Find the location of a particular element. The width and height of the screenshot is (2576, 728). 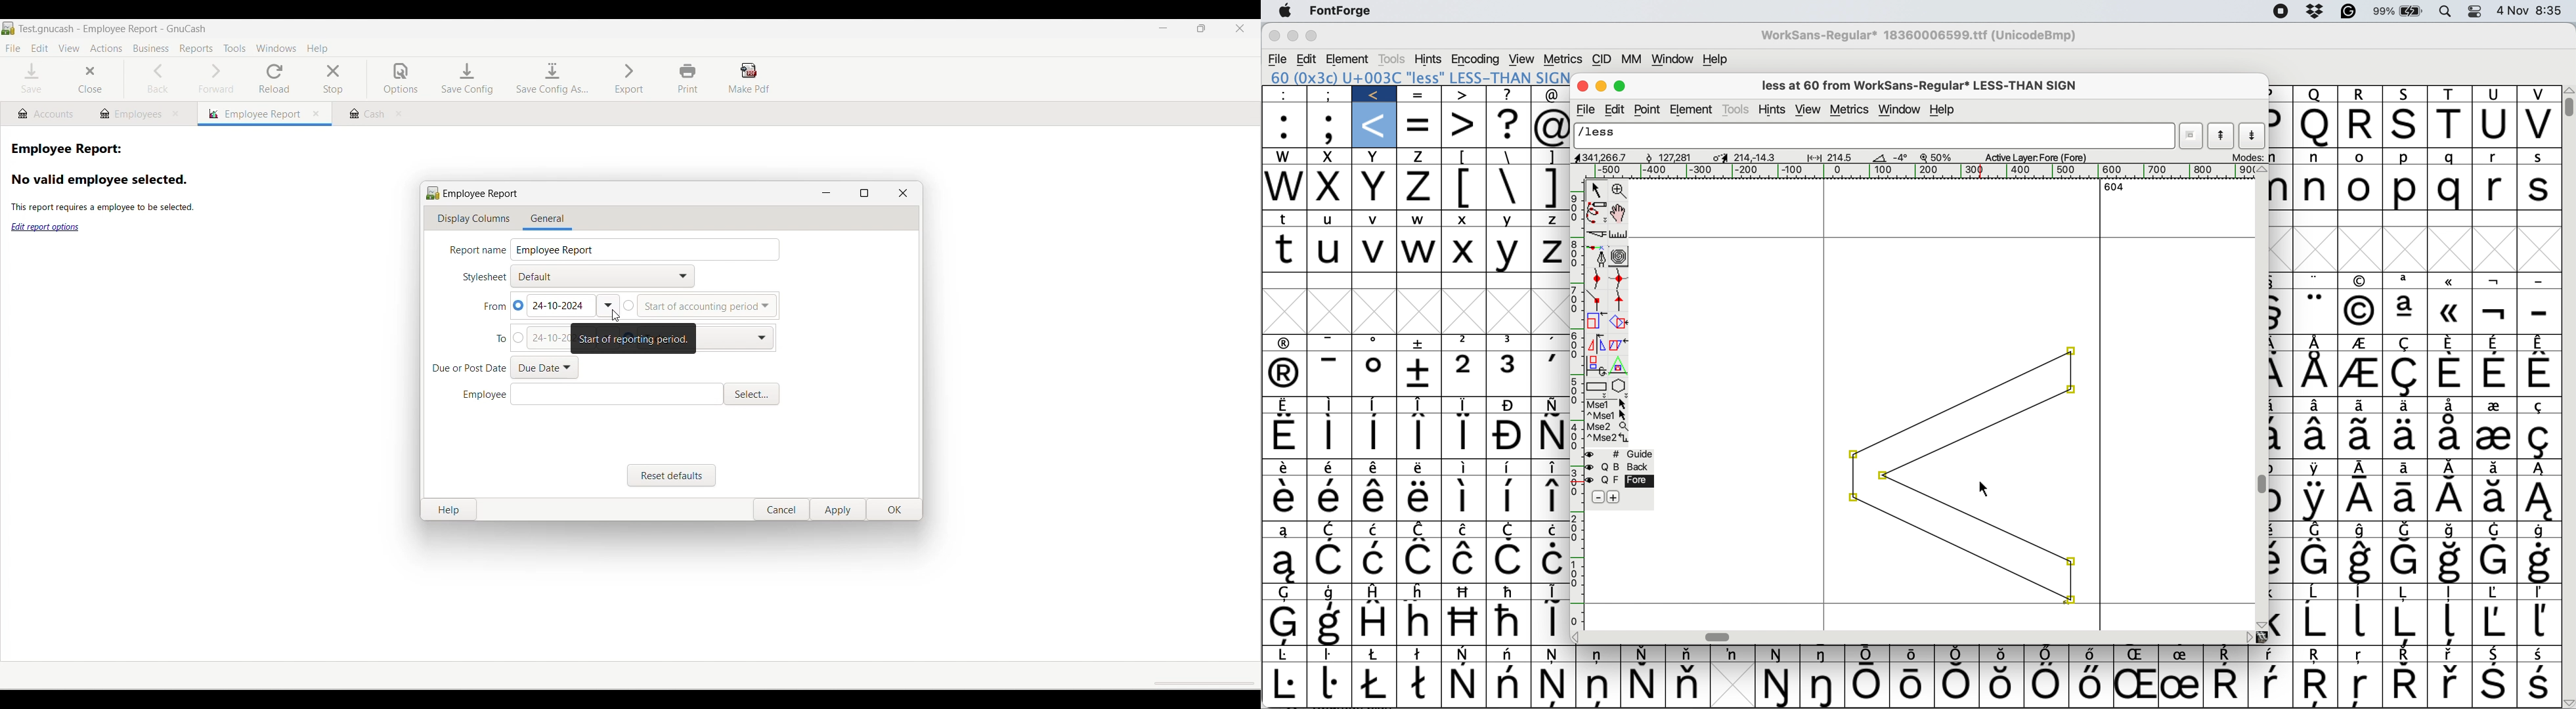

Symbol is located at coordinates (1467, 591).